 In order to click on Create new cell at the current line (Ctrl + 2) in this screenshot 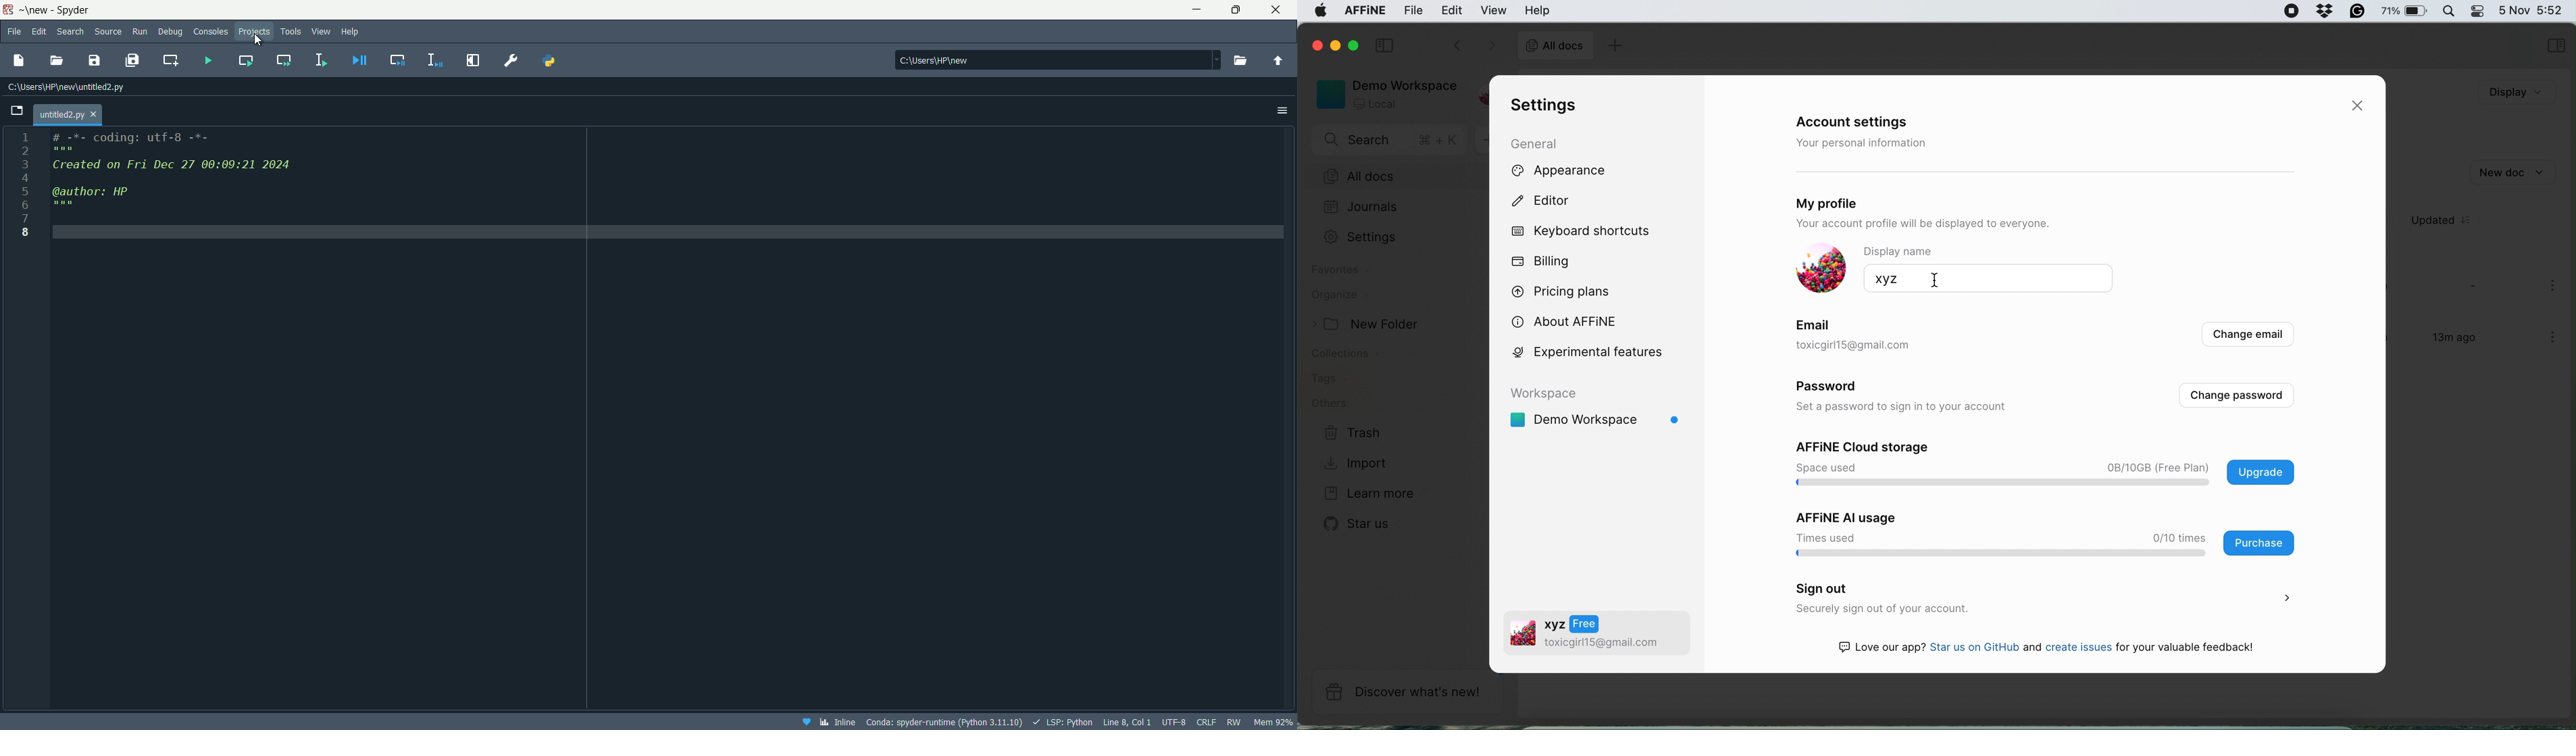, I will do `click(170, 60)`.